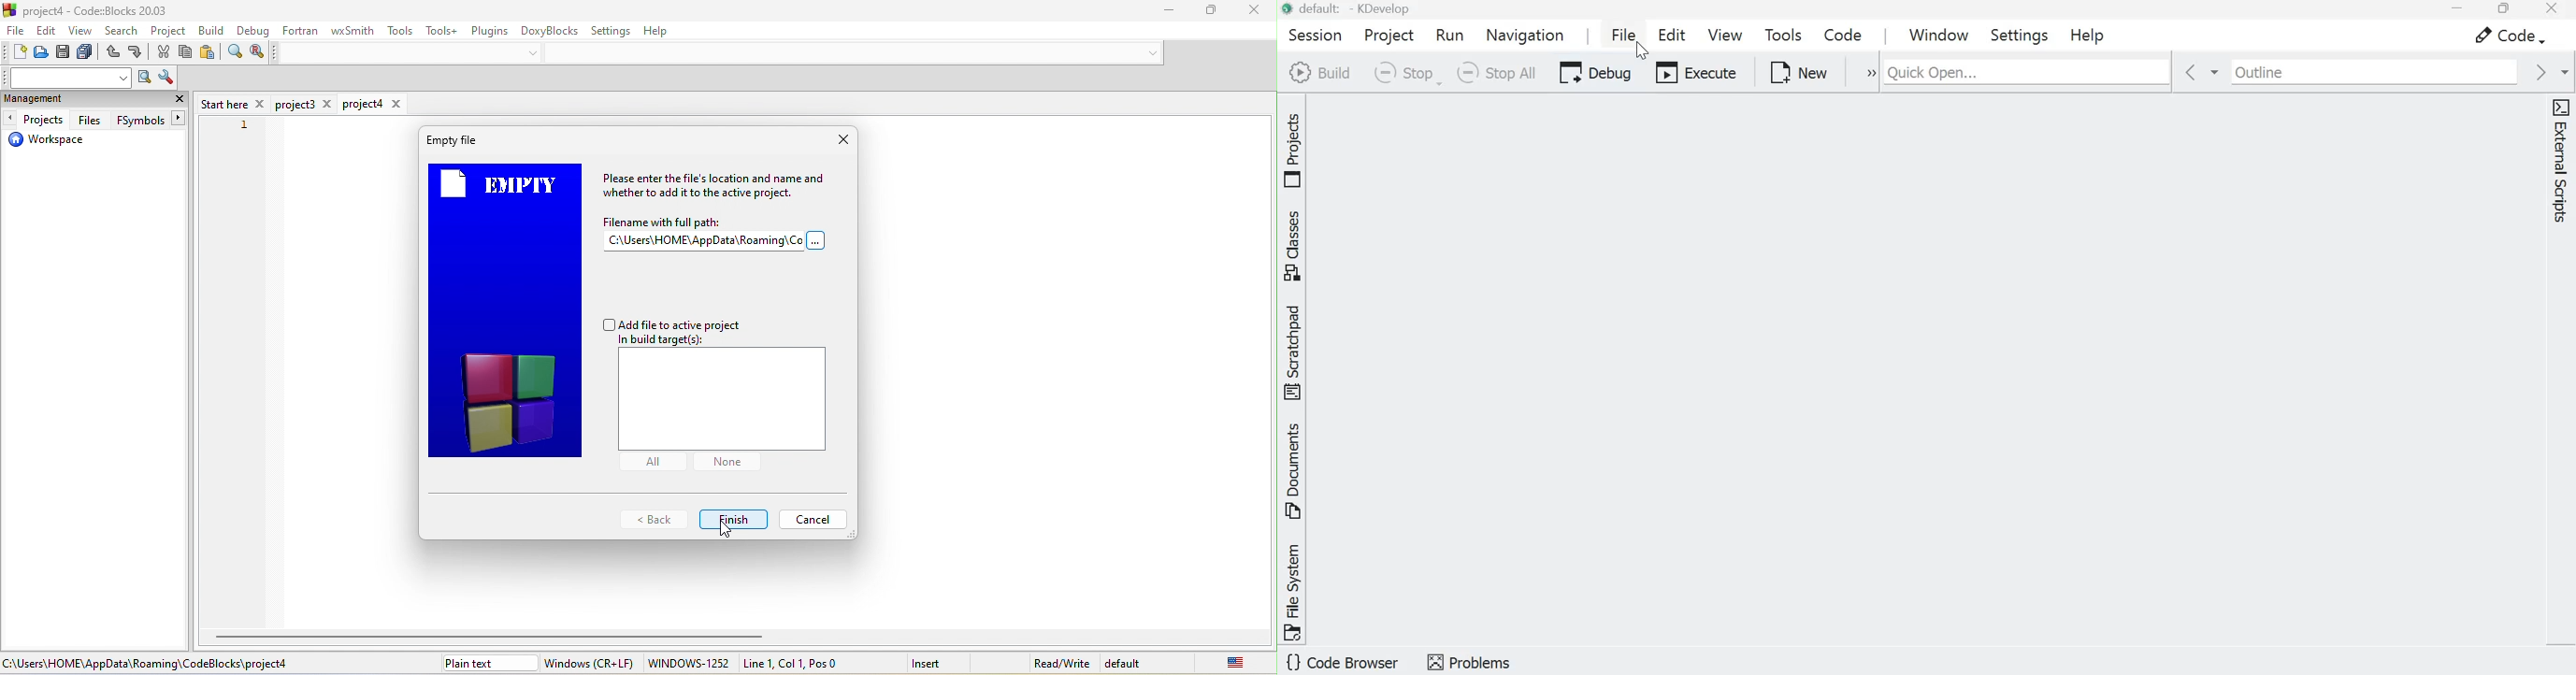 Image resolution: width=2576 pixels, height=700 pixels. What do you see at coordinates (1203, 11) in the screenshot?
I see `Minimize/Maximize` at bounding box center [1203, 11].